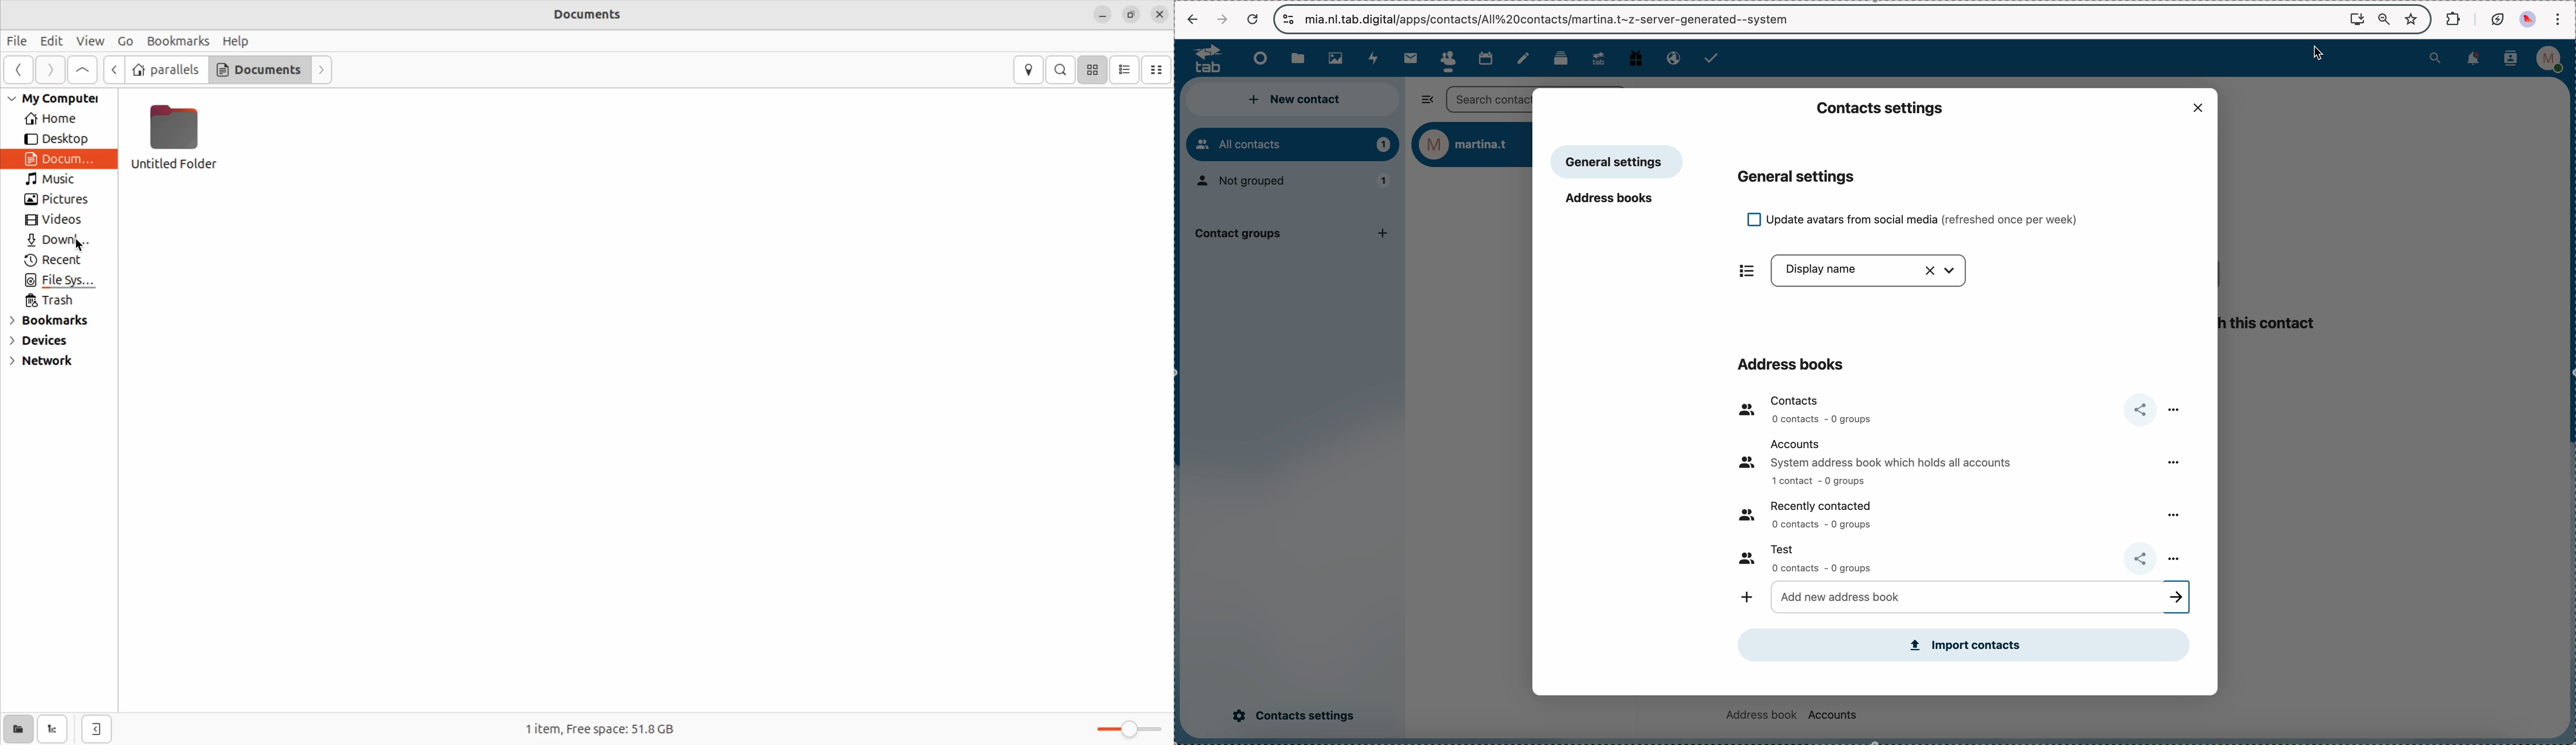 This screenshot has width=2576, height=756. What do you see at coordinates (2560, 18) in the screenshot?
I see `customize and control Google Chrome` at bounding box center [2560, 18].